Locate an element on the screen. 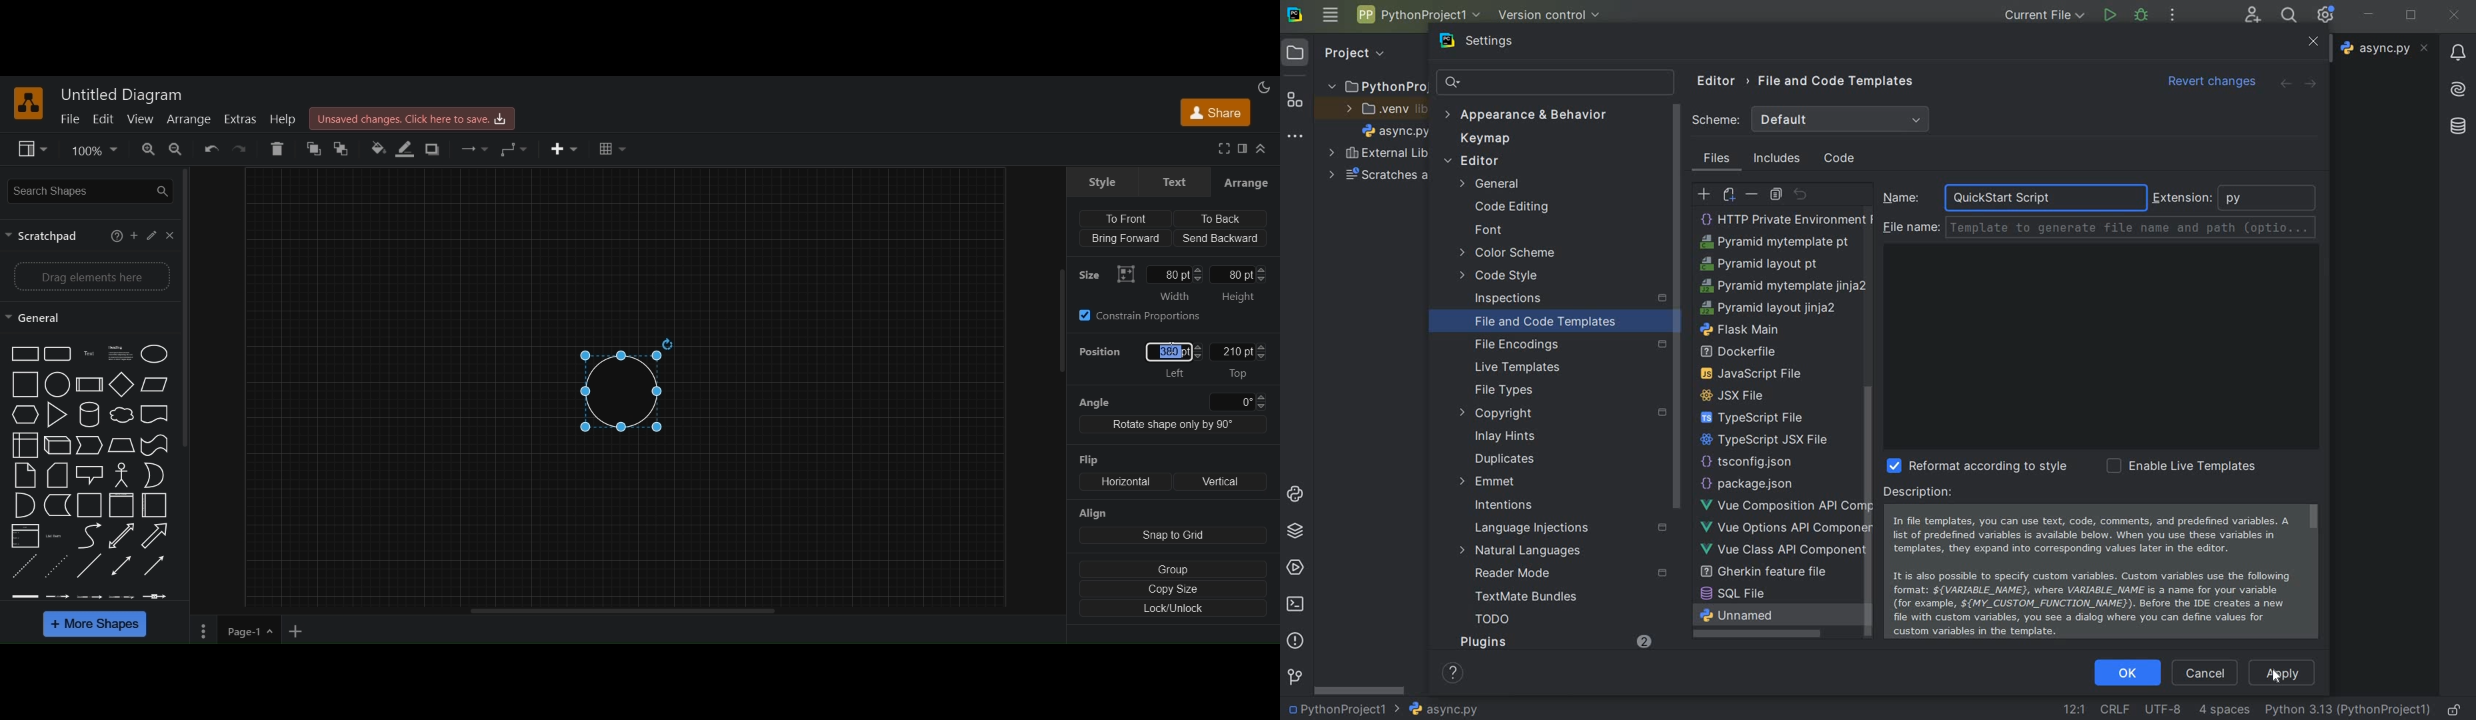 The height and width of the screenshot is (728, 2492). HTTP Private Environment is located at coordinates (1785, 525).